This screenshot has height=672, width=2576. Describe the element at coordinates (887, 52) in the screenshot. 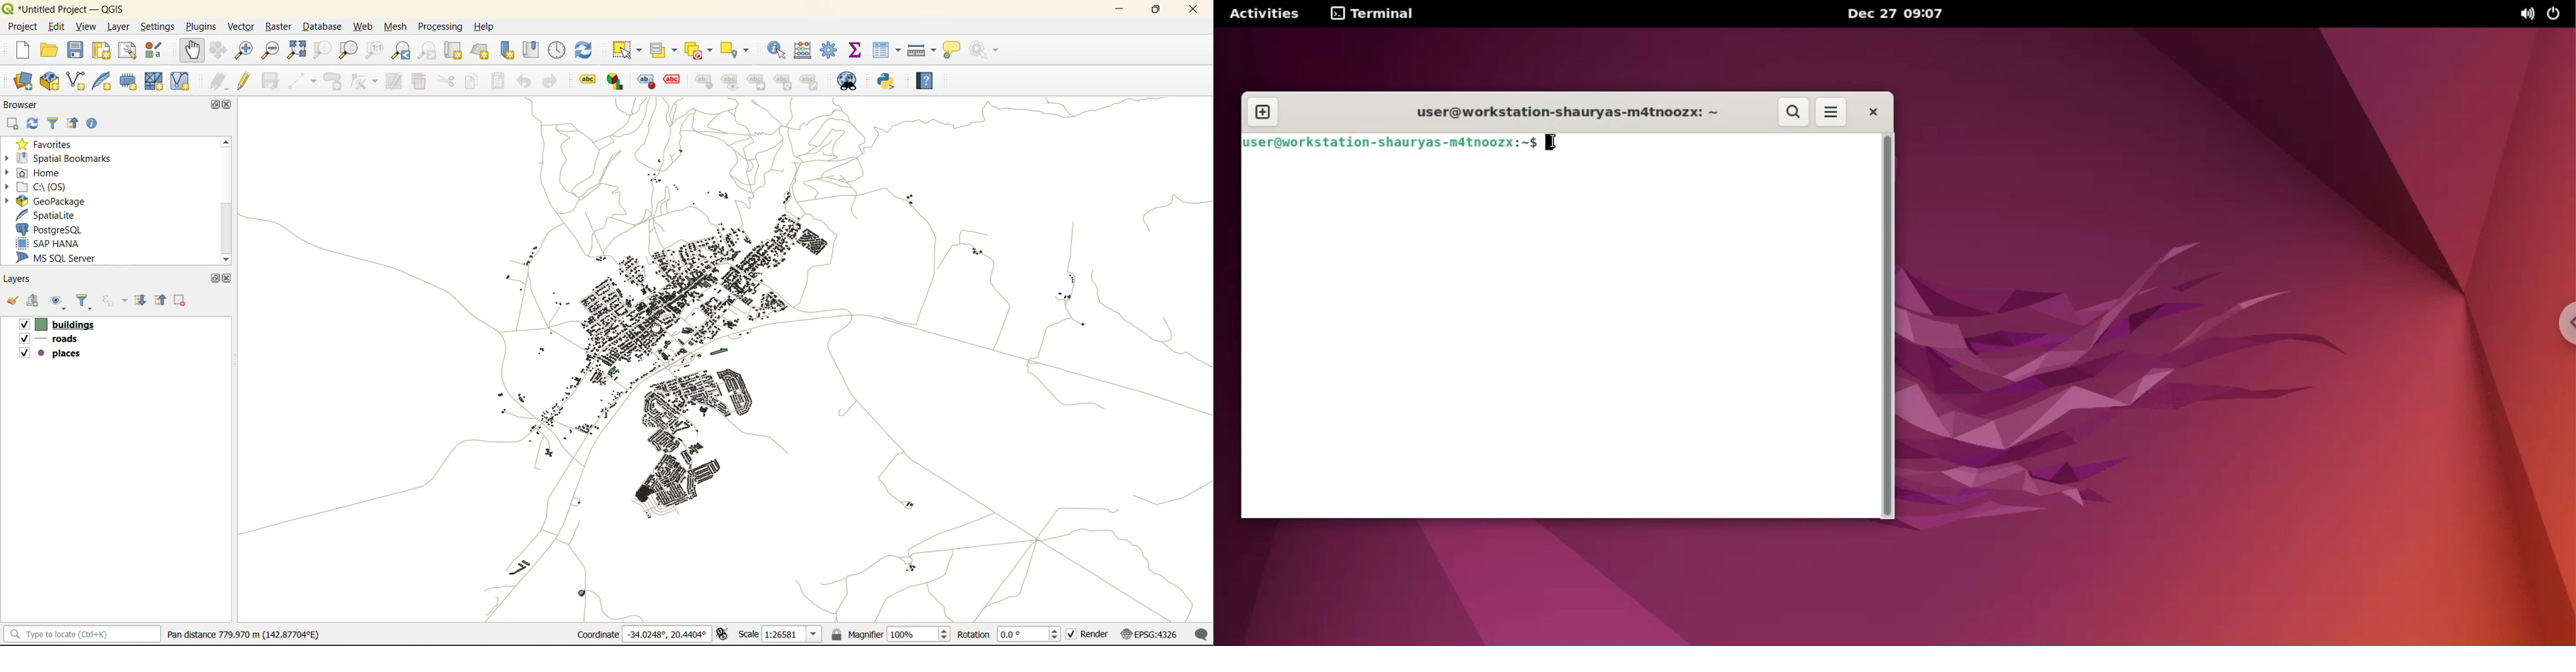

I see `attributes table` at that location.